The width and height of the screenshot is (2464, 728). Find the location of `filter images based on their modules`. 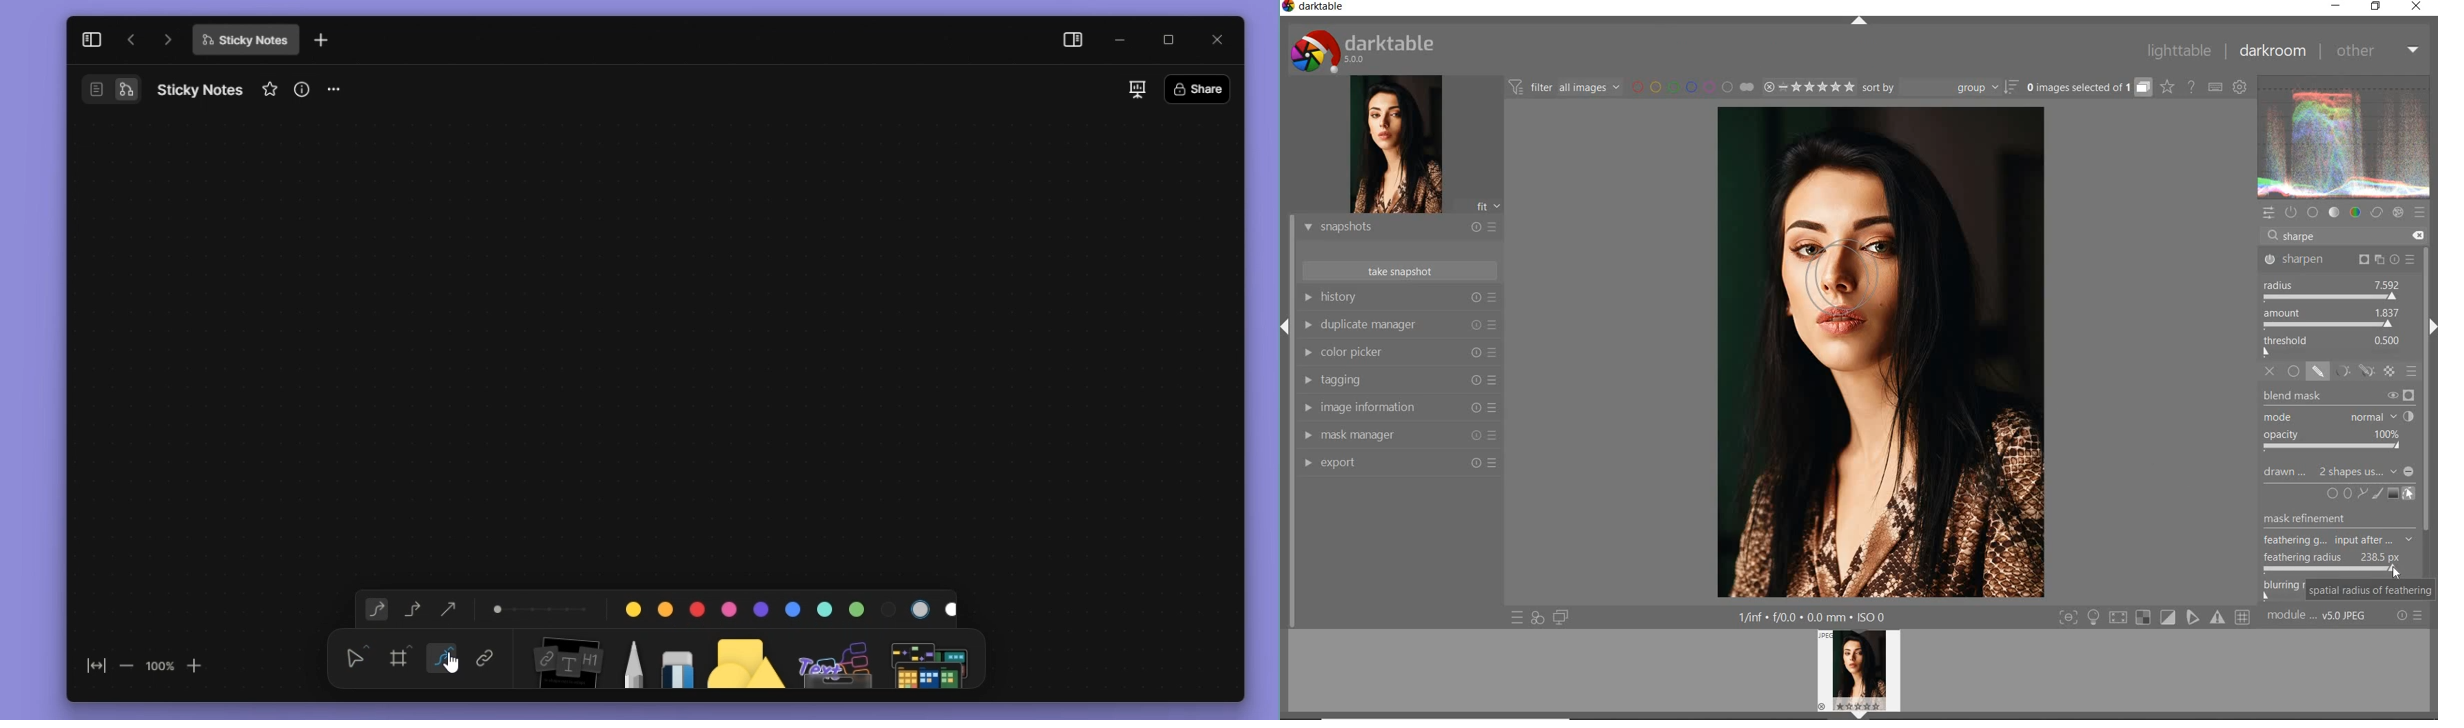

filter images based on their modules is located at coordinates (1566, 86).